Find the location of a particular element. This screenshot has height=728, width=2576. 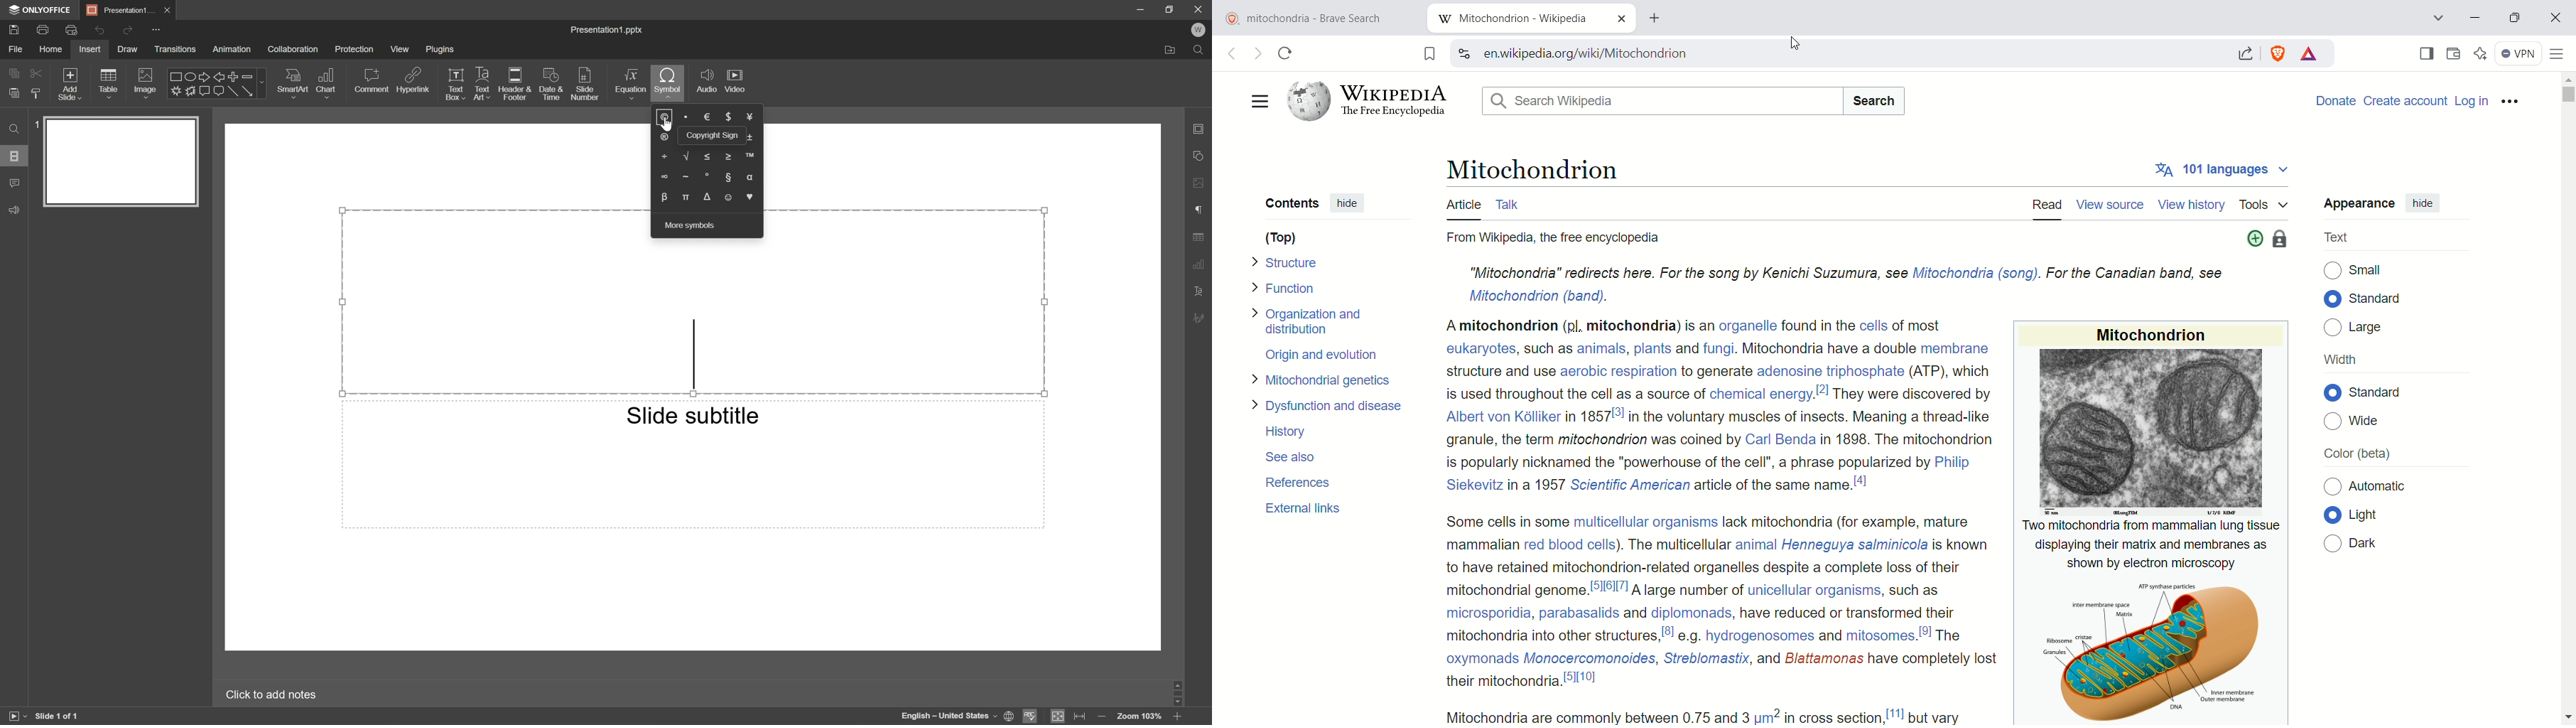

Slide settings is located at coordinates (1199, 128).